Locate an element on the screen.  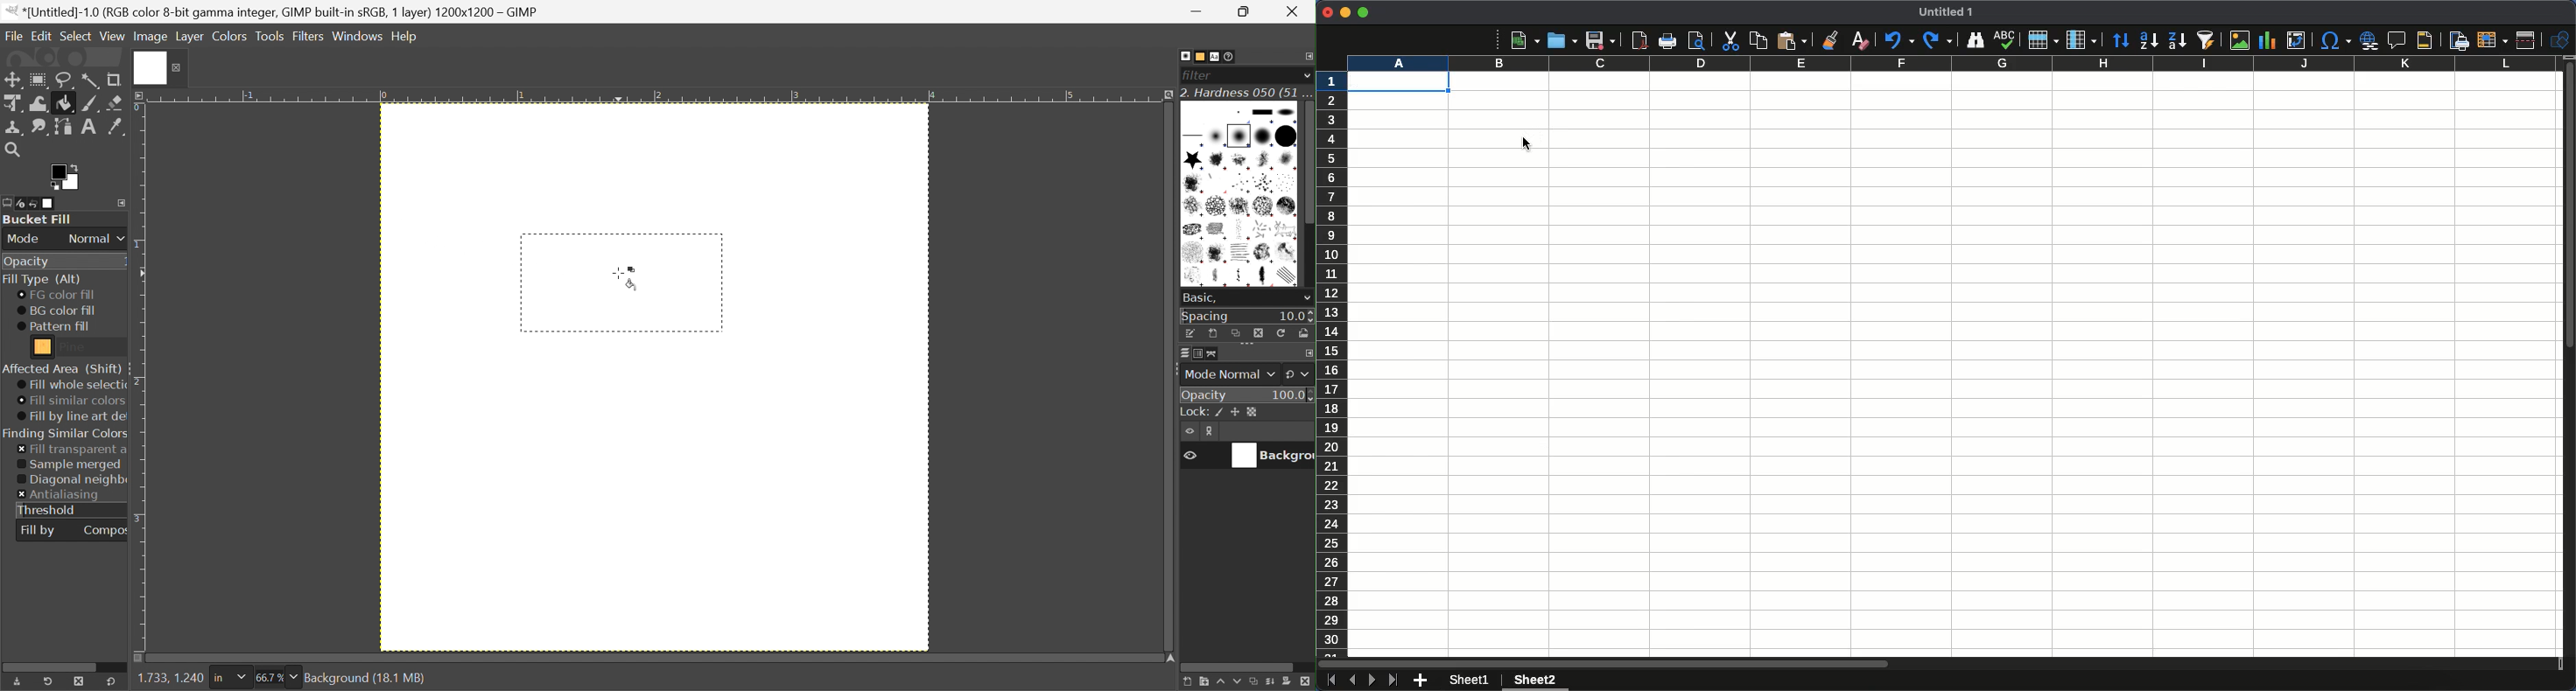
Oils is located at coordinates (1194, 276).